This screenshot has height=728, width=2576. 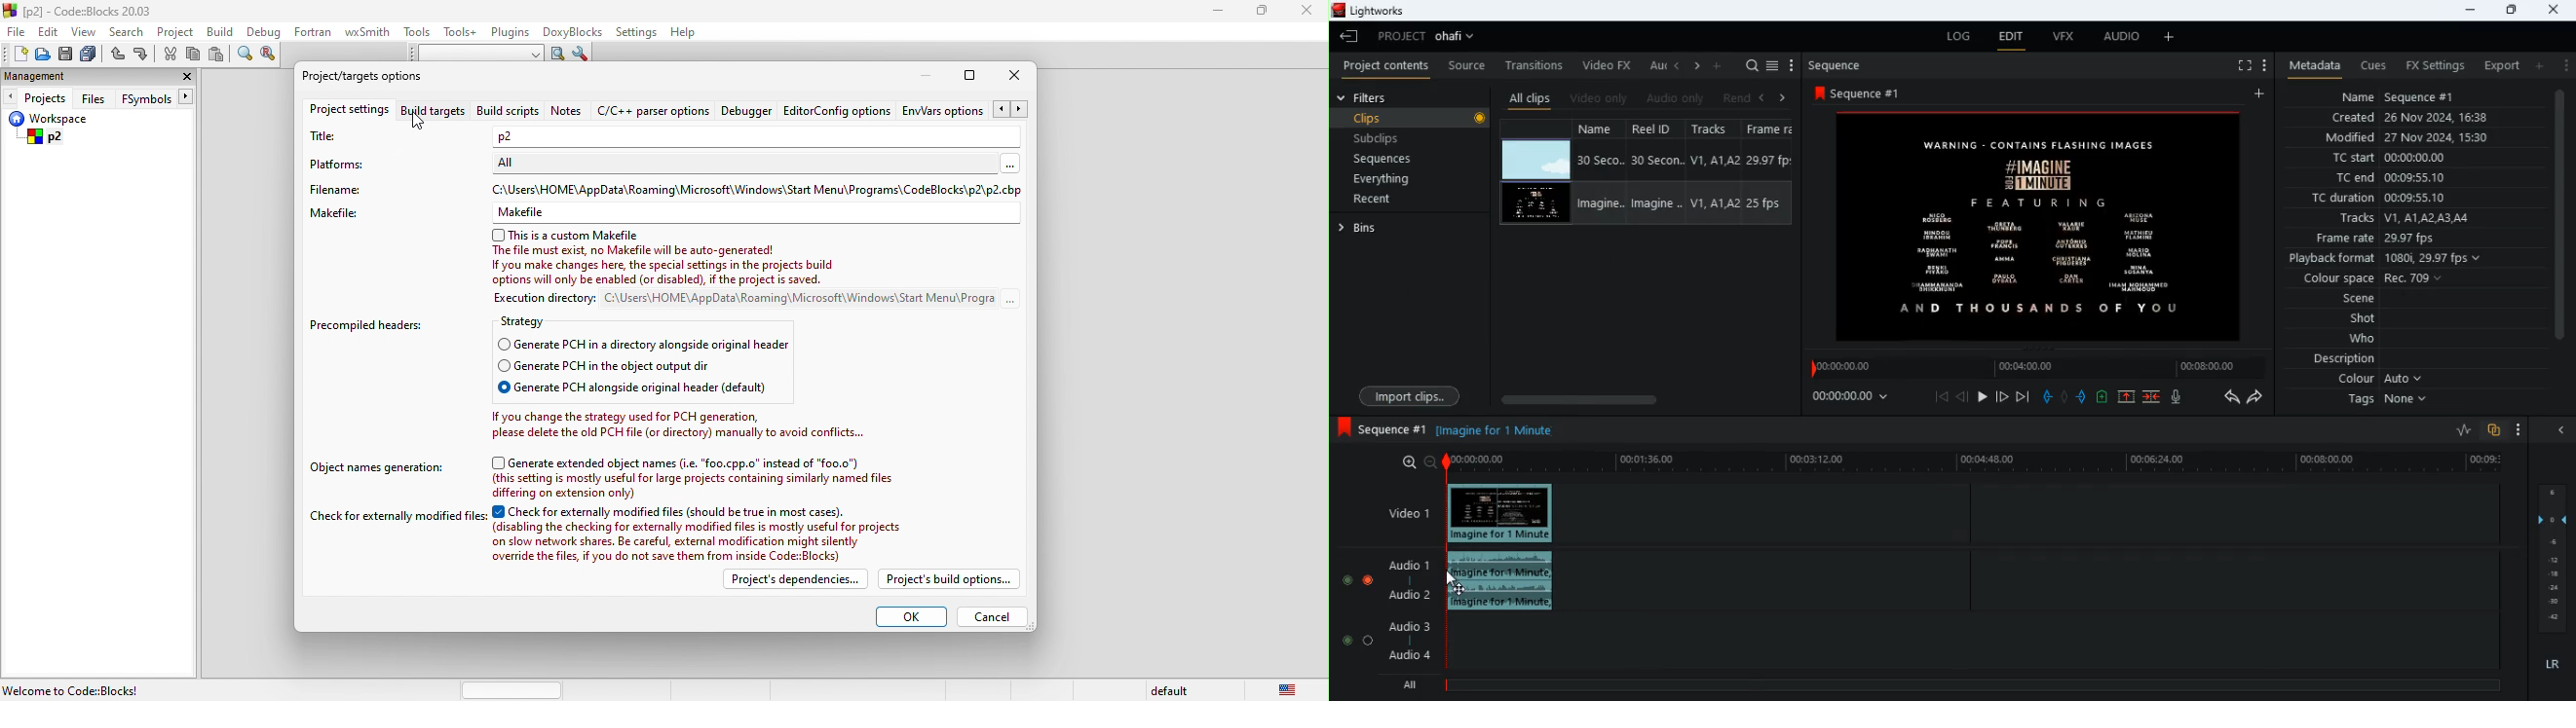 What do you see at coordinates (85, 31) in the screenshot?
I see `view` at bounding box center [85, 31].